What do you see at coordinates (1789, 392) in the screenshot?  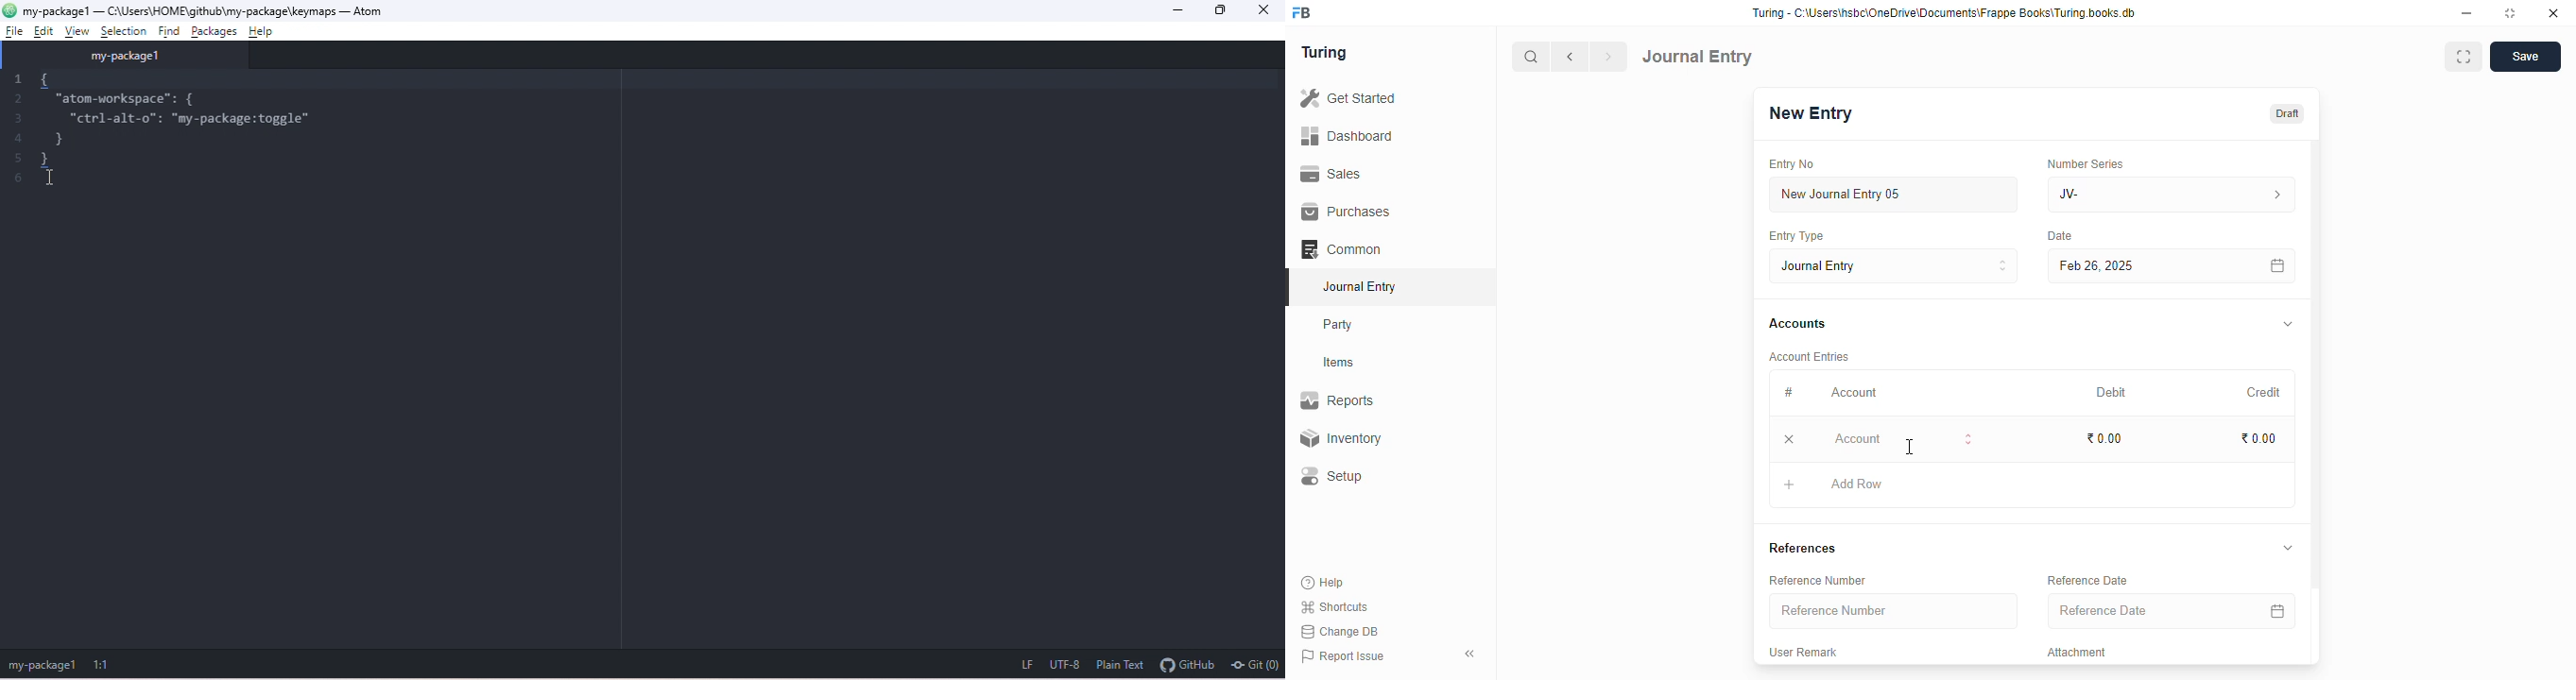 I see `#` at bounding box center [1789, 392].